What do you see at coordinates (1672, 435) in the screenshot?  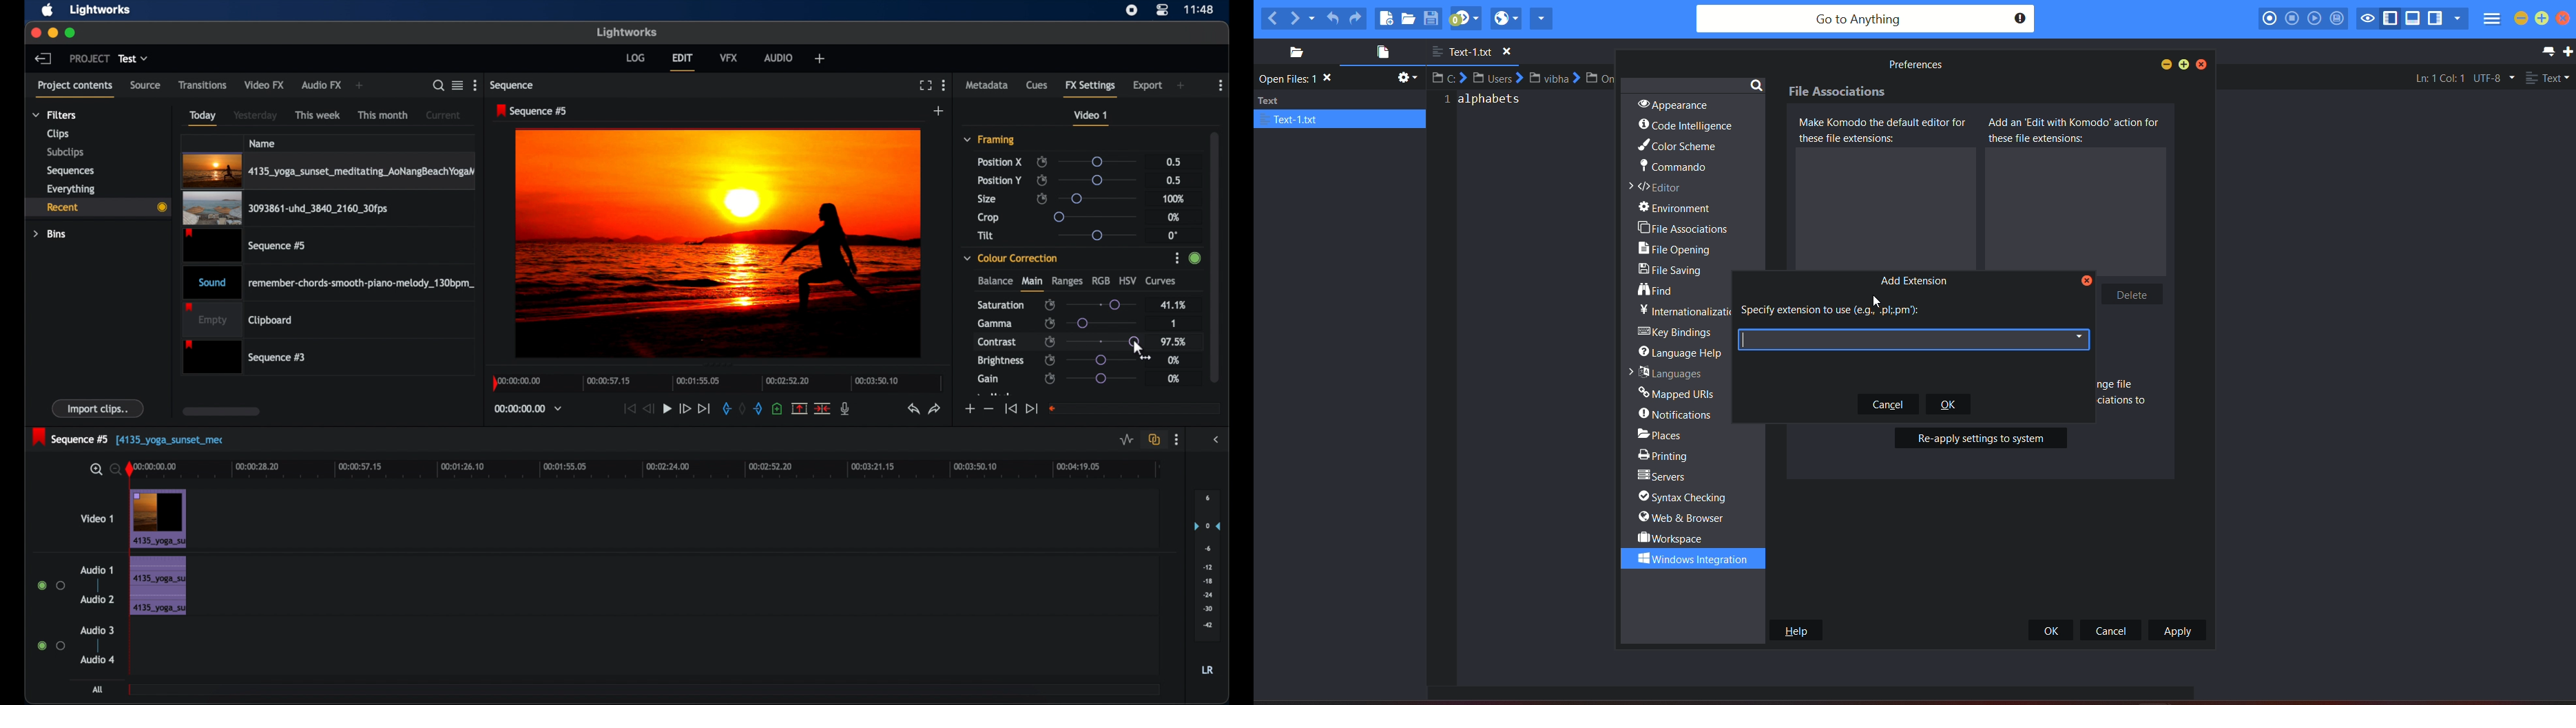 I see `places` at bounding box center [1672, 435].